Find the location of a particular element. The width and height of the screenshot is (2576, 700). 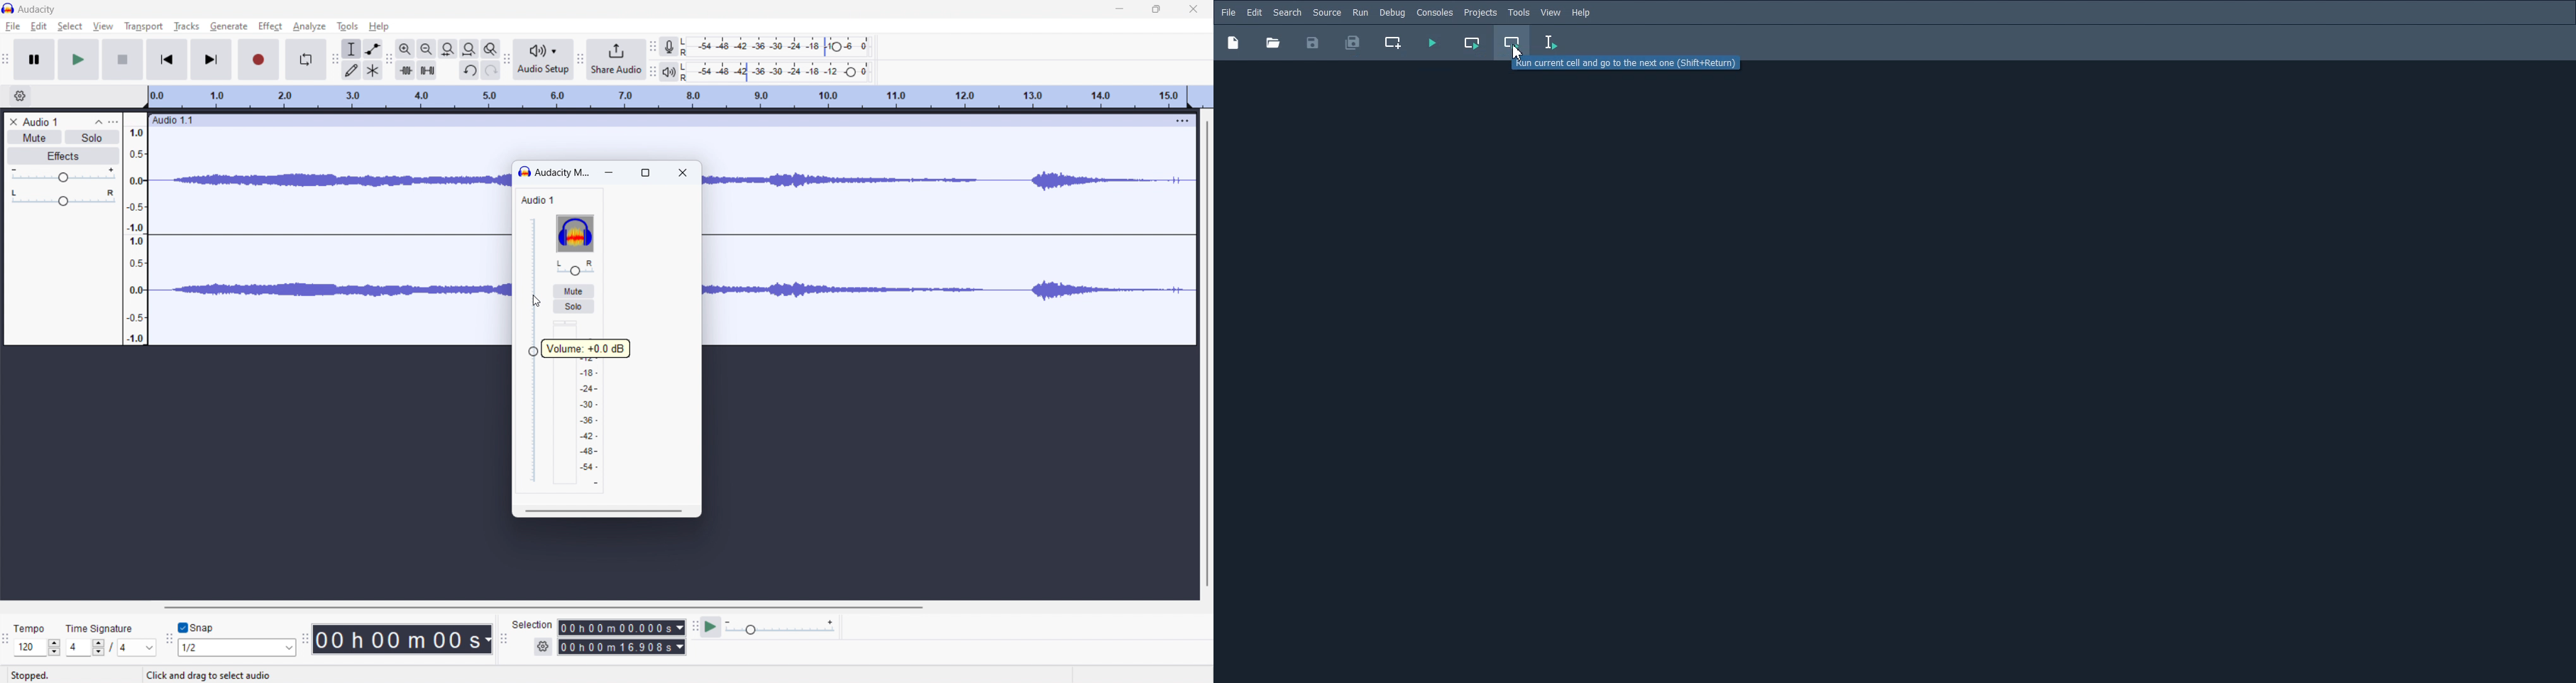

analyze is located at coordinates (310, 27).